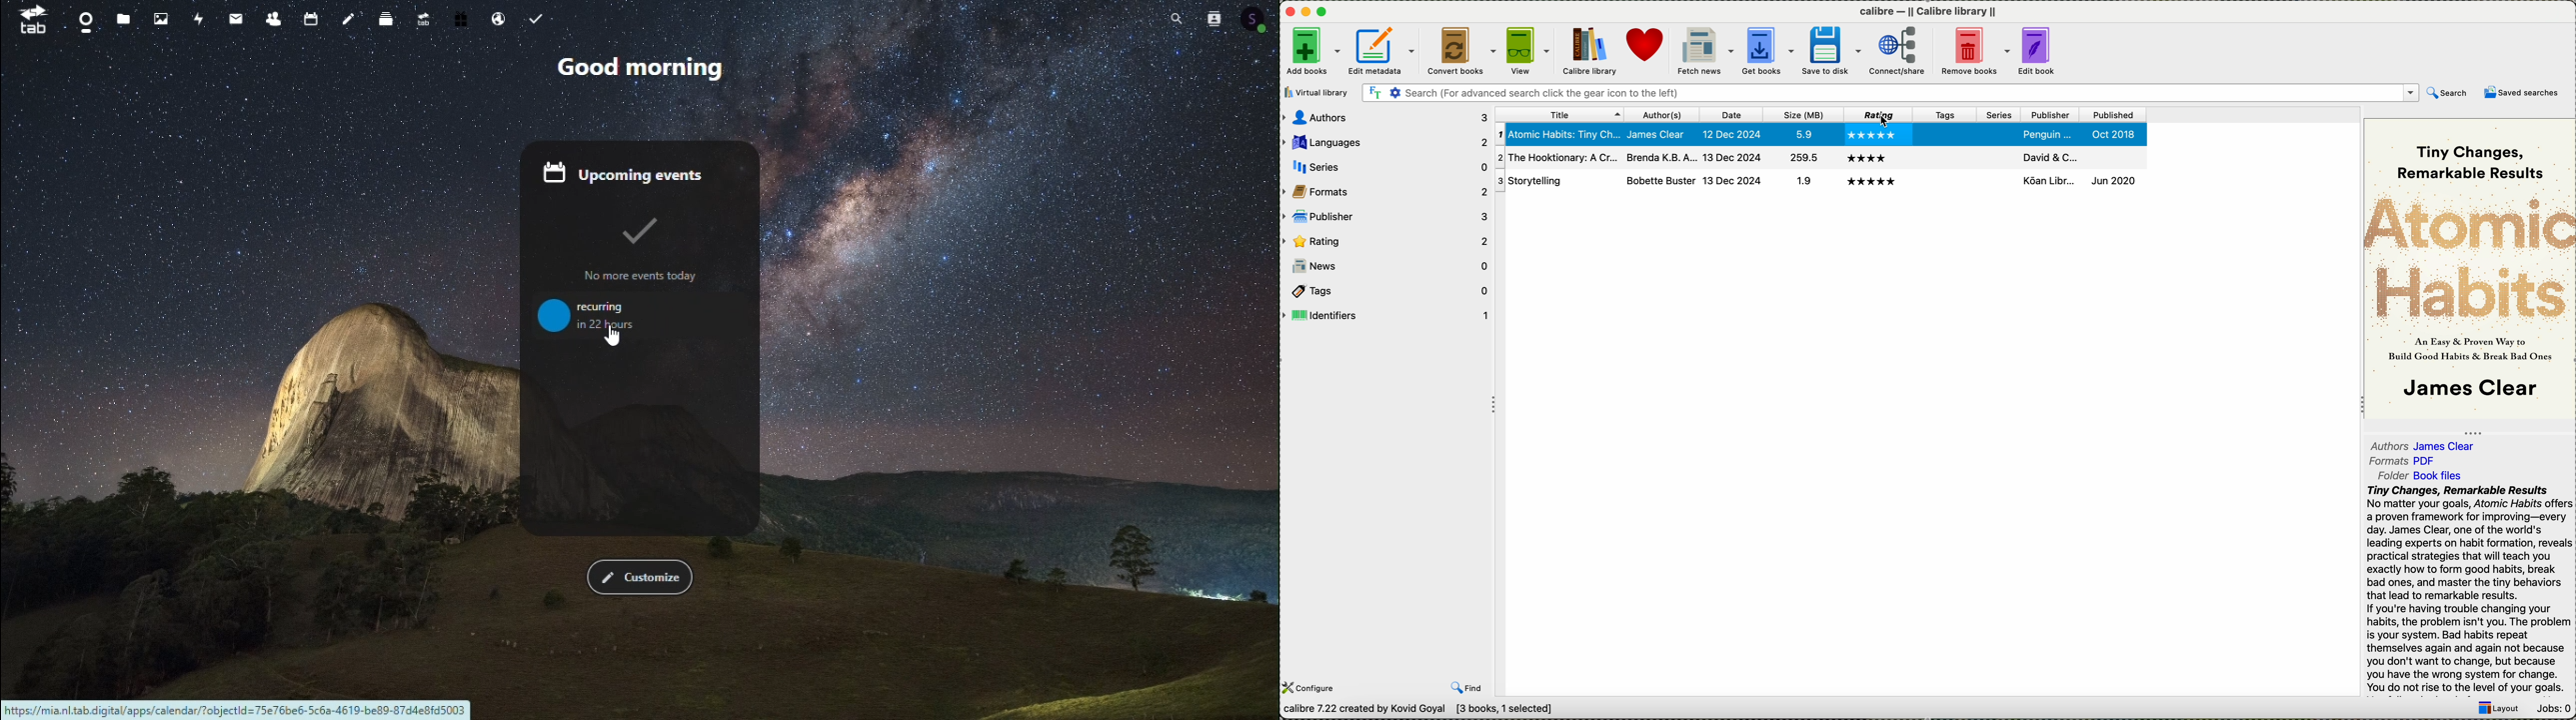  I want to click on Photos, so click(159, 18).